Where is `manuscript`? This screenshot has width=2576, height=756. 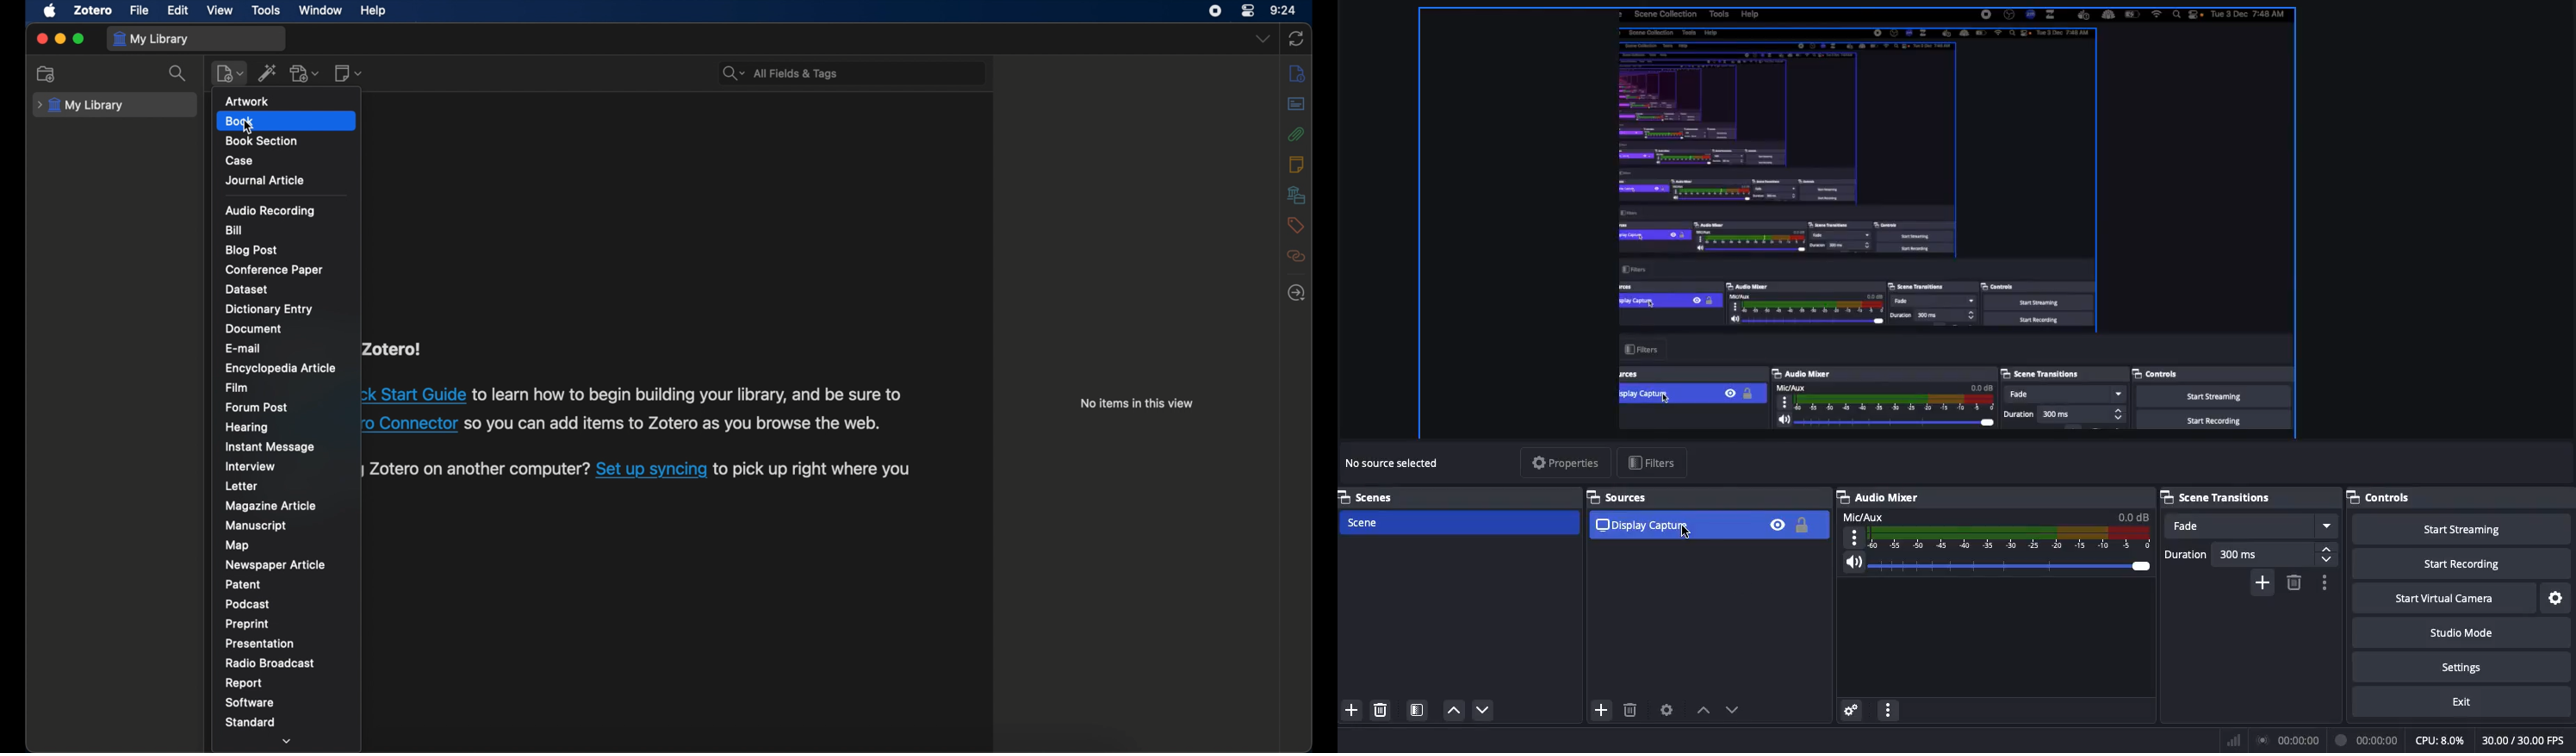
manuscript is located at coordinates (256, 526).